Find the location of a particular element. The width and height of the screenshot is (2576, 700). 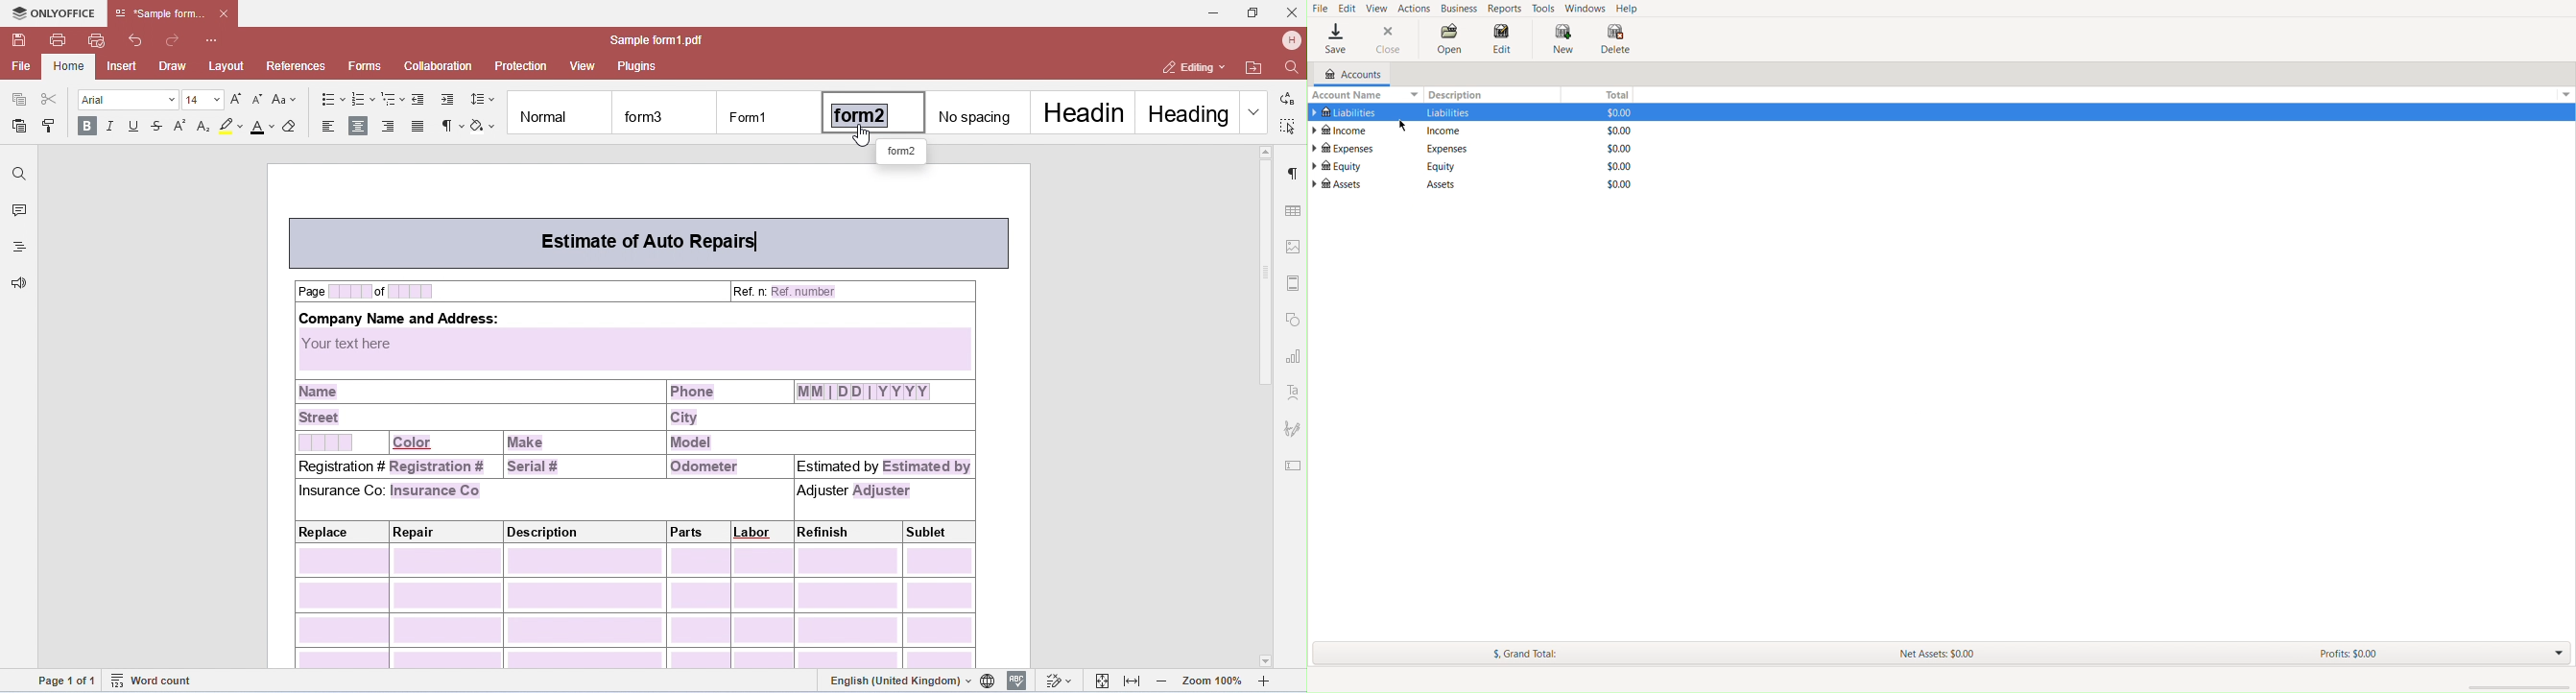

Drop down is located at coordinates (2557, 653).